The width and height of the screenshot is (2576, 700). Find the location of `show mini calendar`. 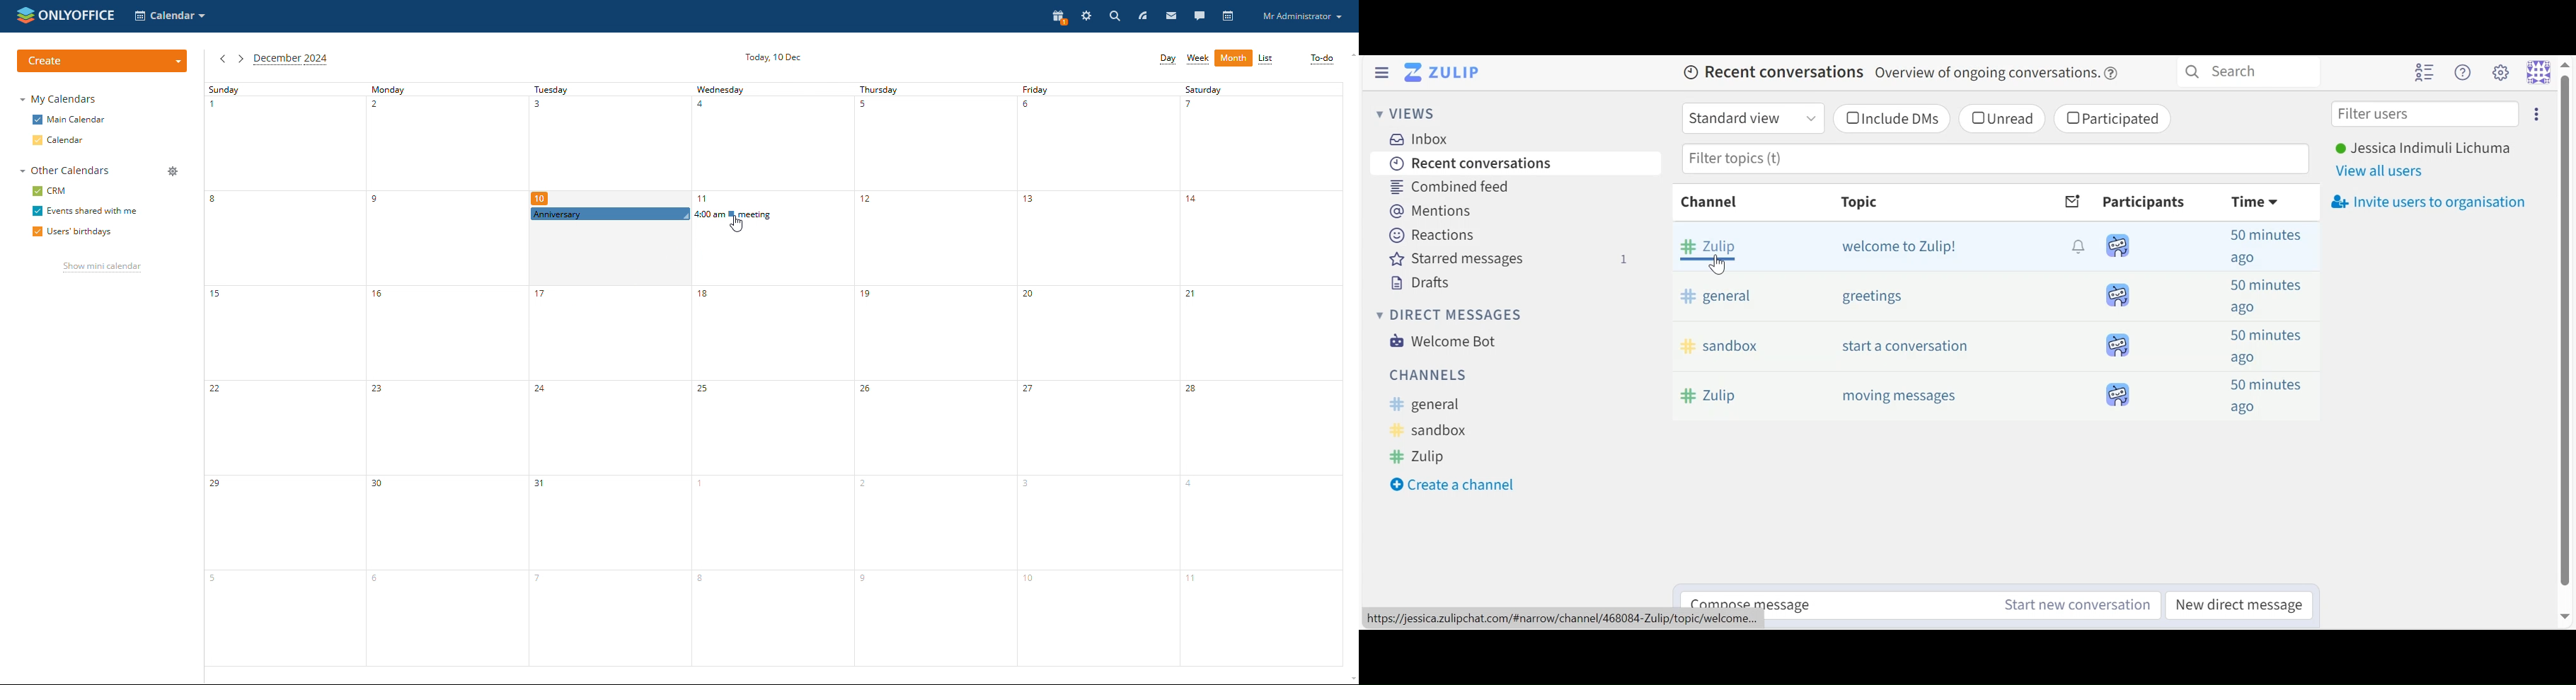

show mini calendar is located at coordinates (103, 267).